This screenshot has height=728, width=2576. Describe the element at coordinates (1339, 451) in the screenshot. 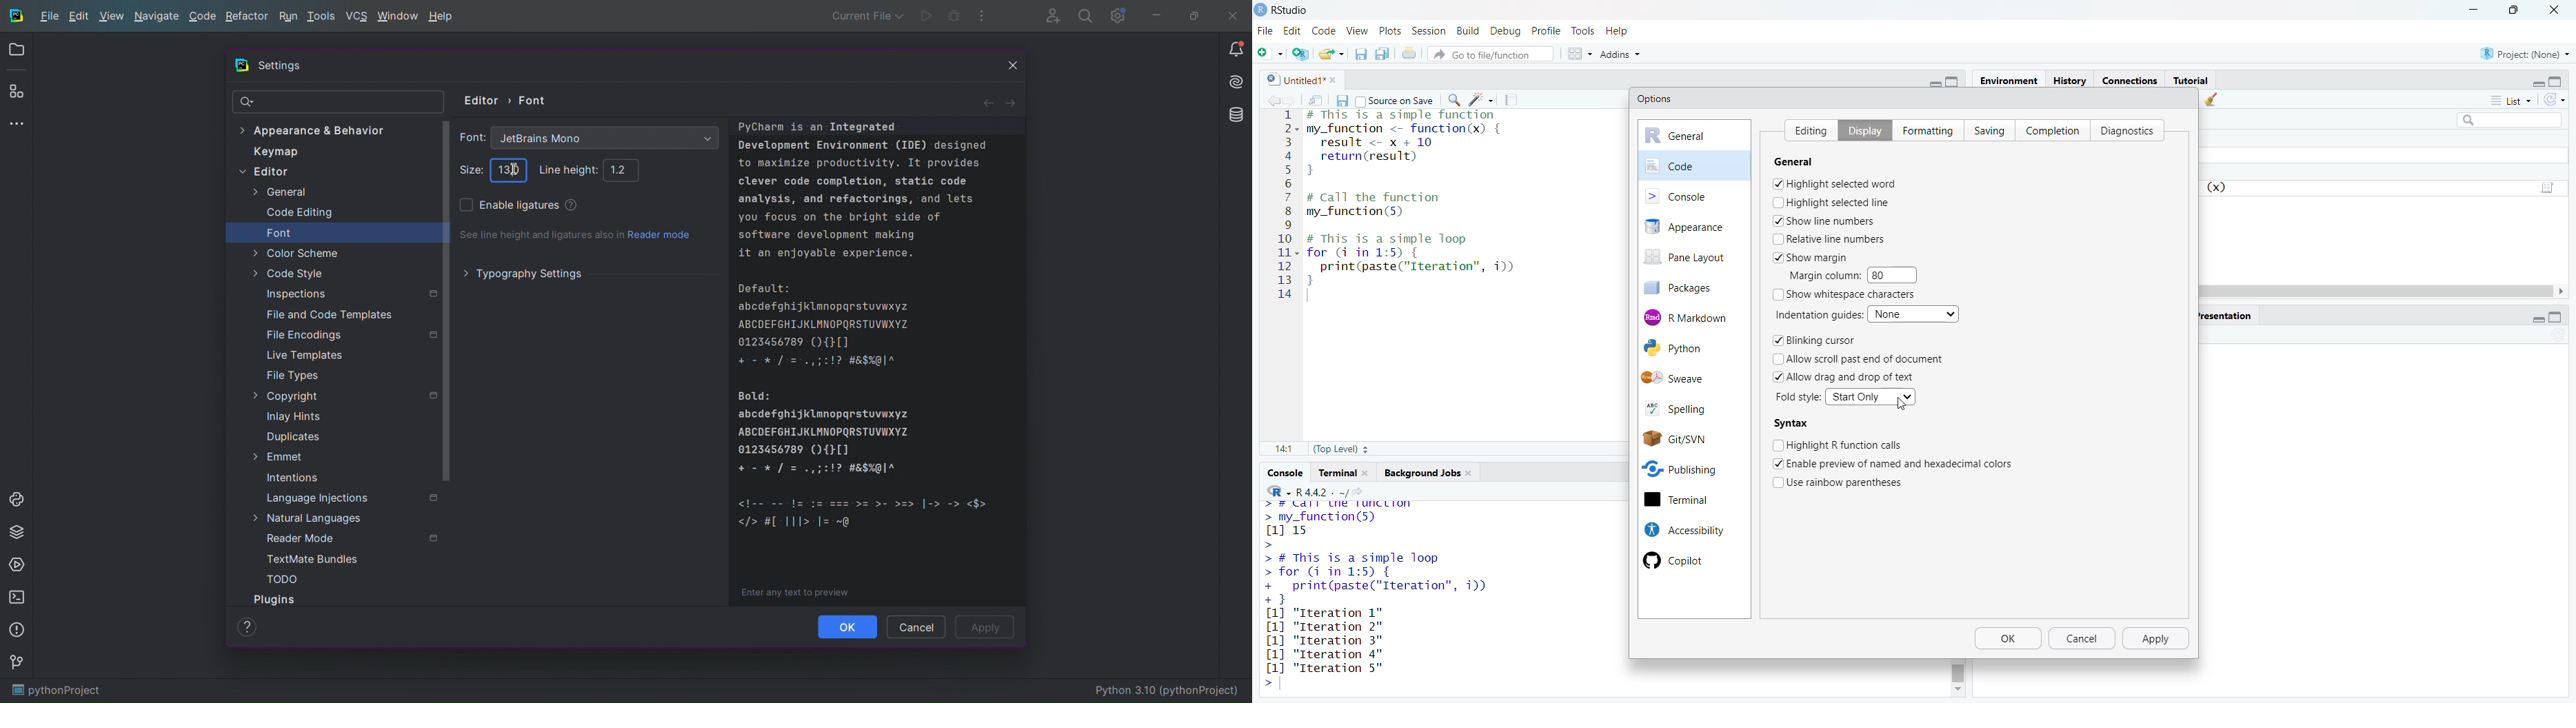

I see `(Top Level)` at that location.